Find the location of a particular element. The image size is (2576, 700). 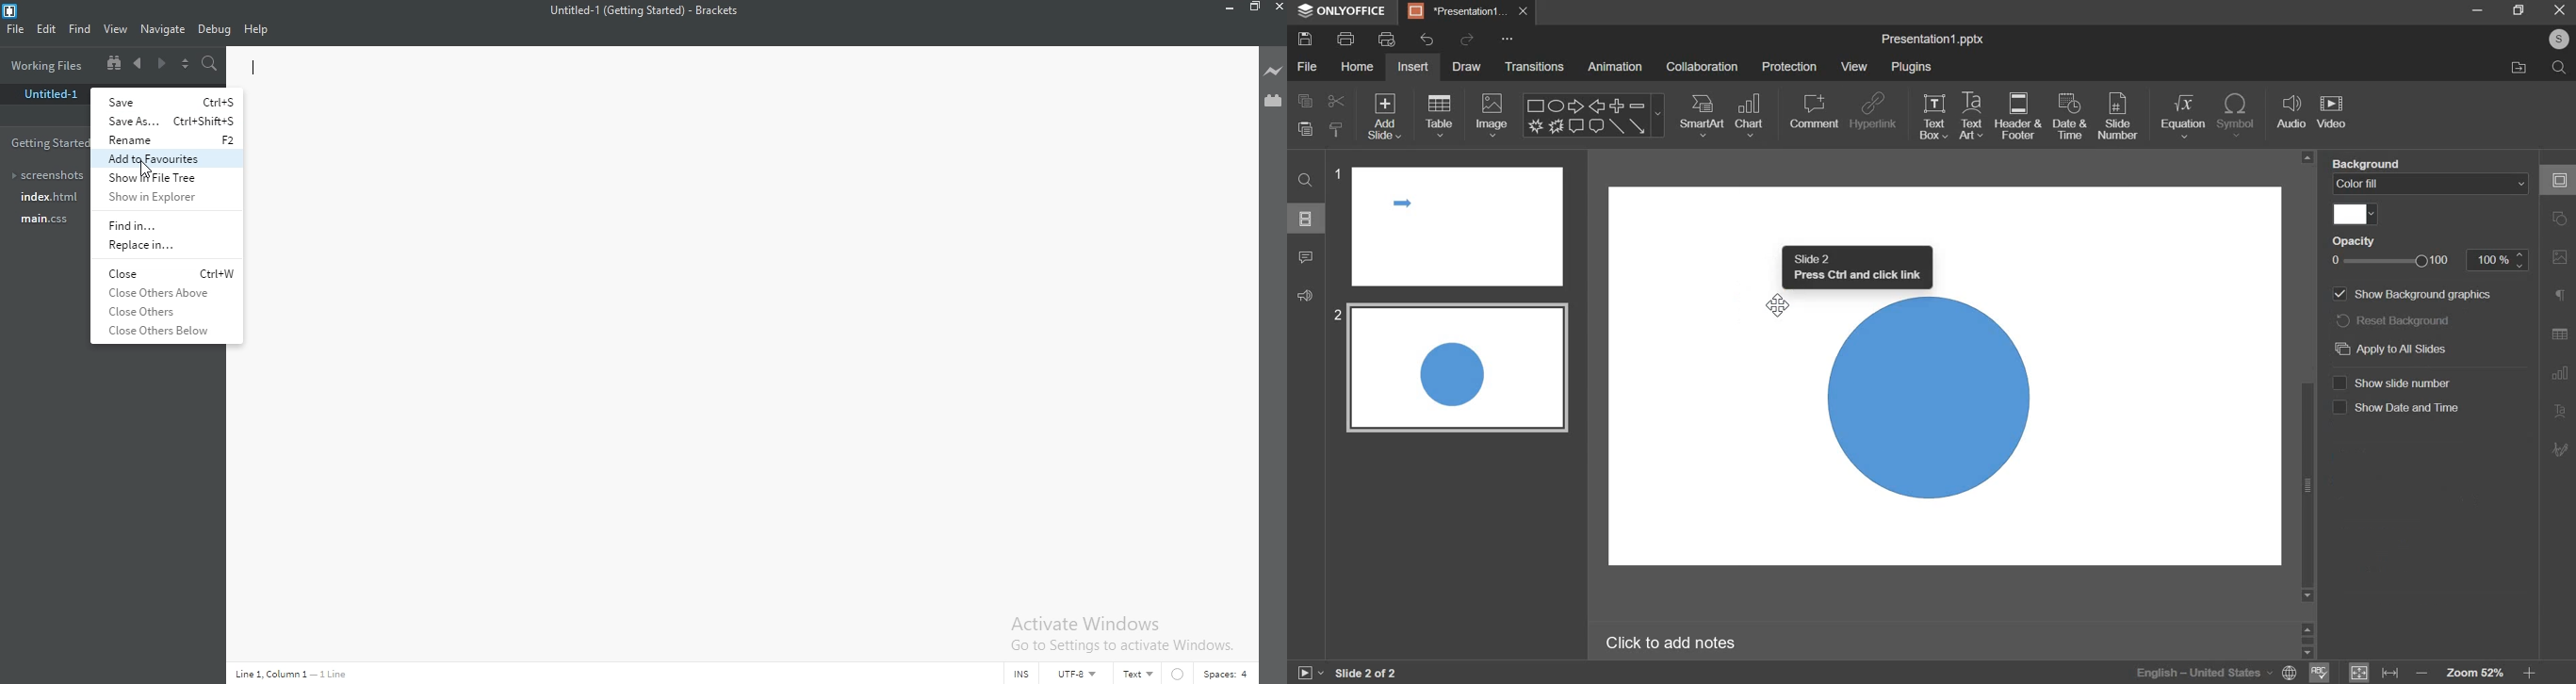

view is located at coordinates (1854, 67).